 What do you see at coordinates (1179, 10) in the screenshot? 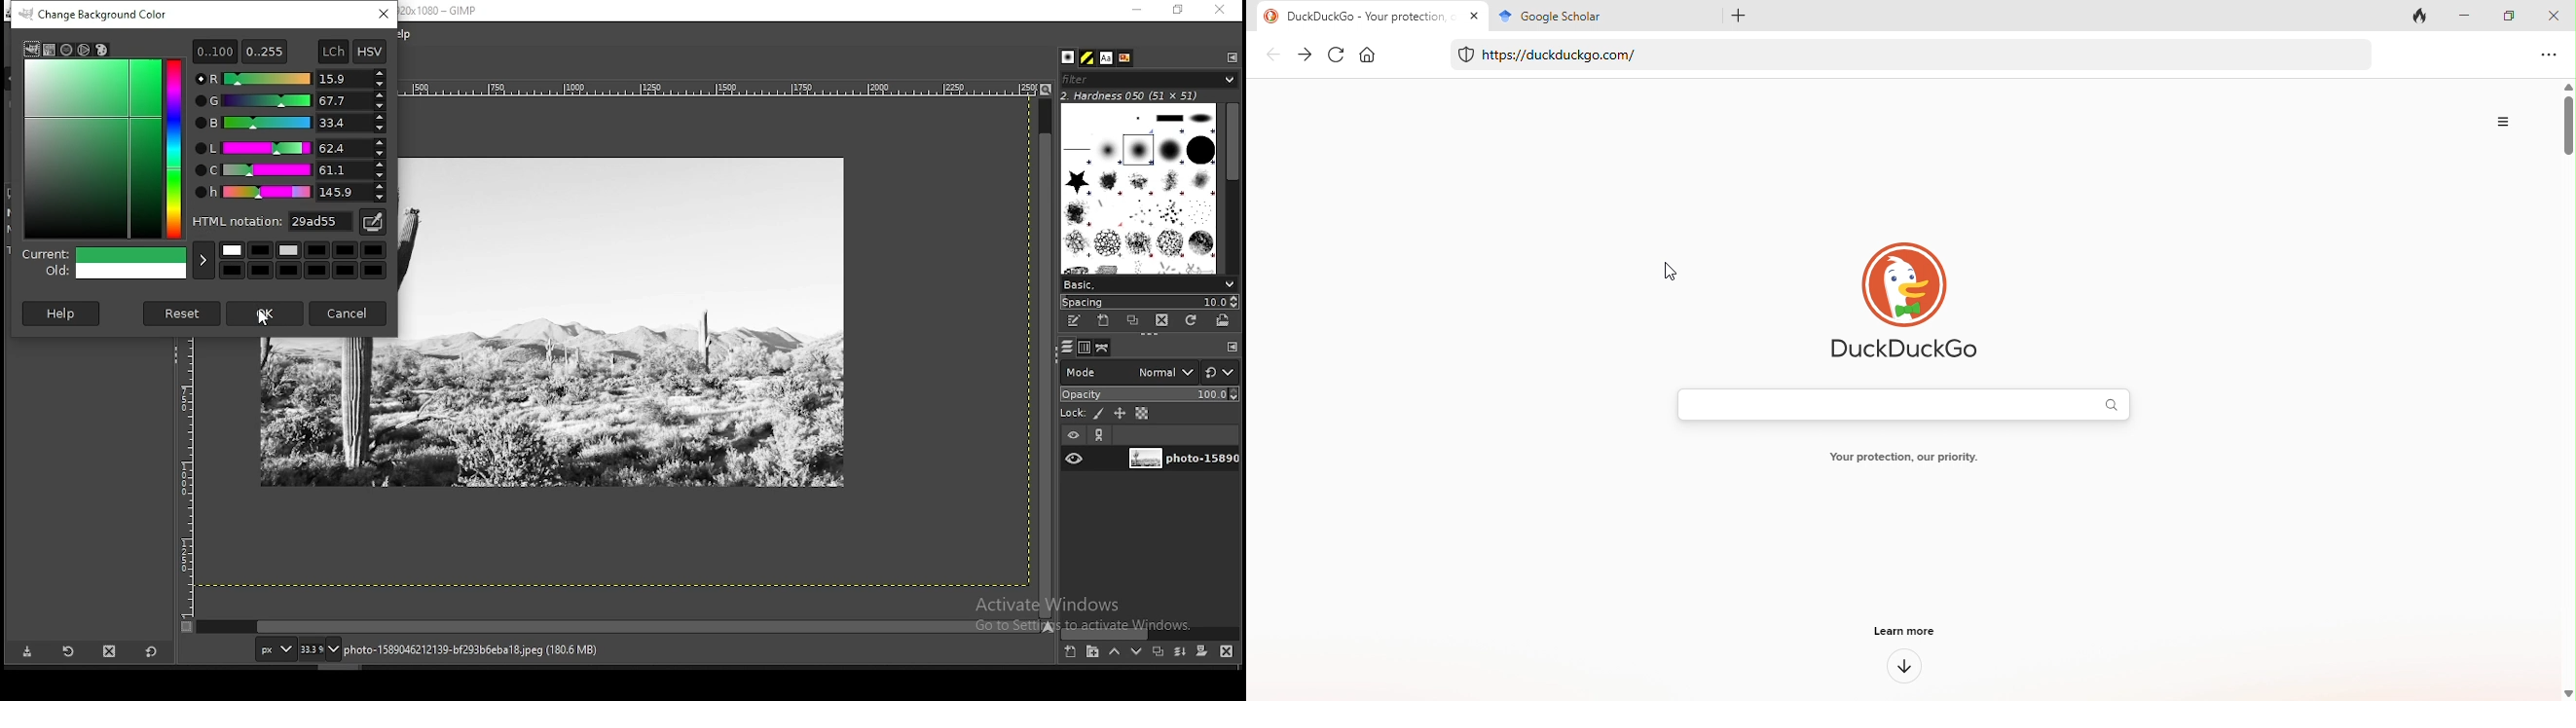
I see `restore` at bounding box center [1179, 10].